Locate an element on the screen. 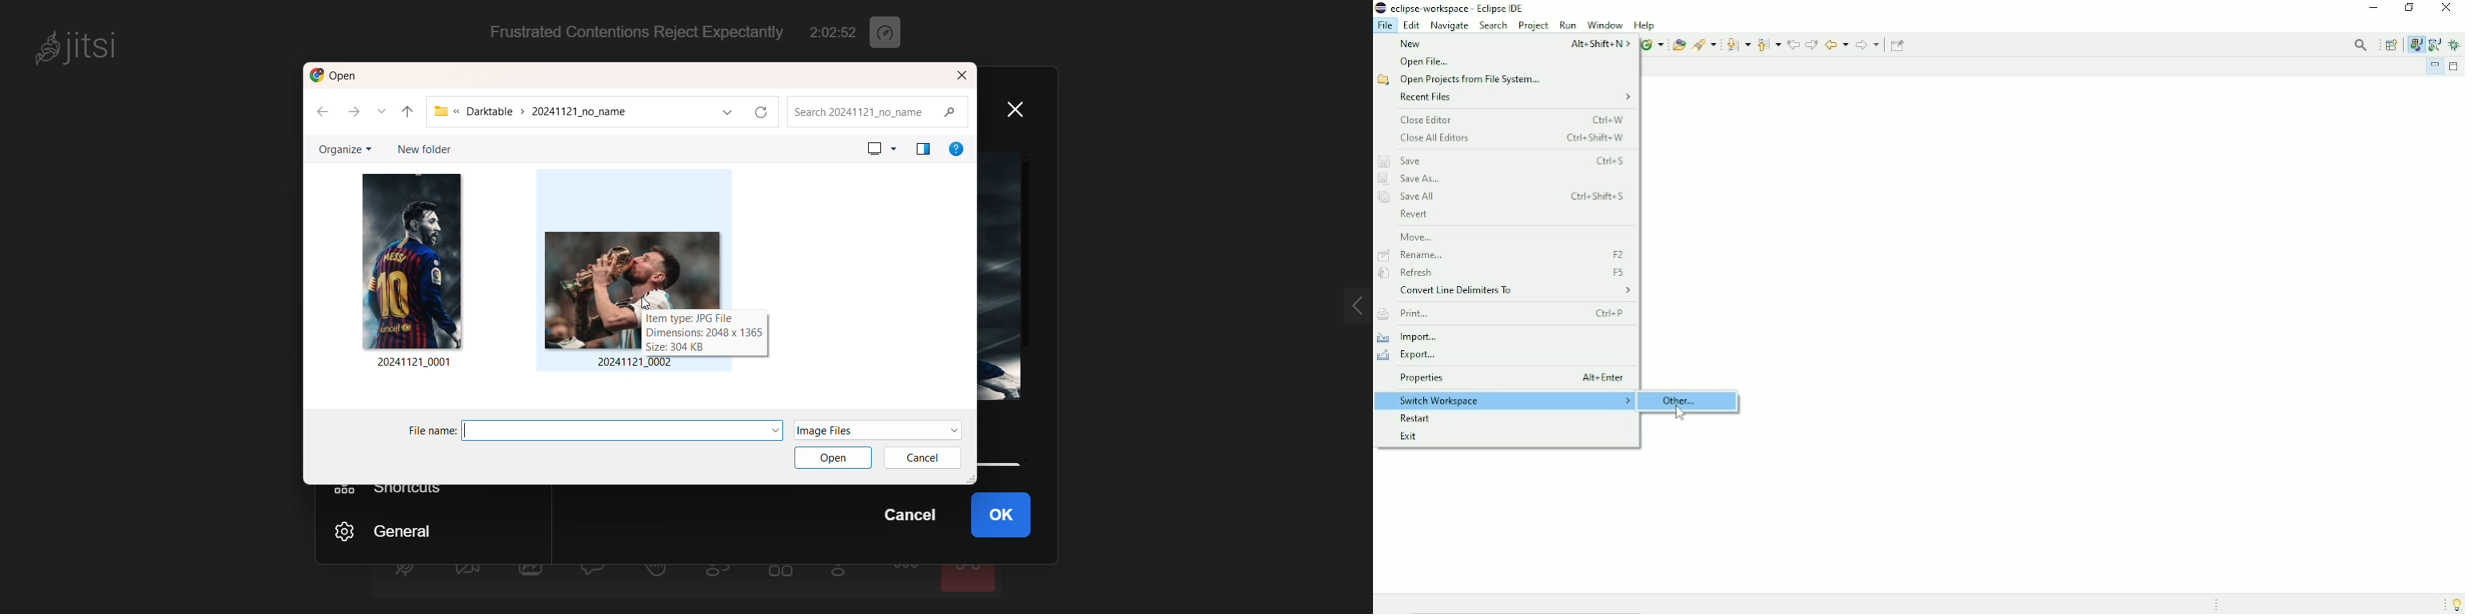 The image size is (2492, 616). file with information is located at coordinates (634, 278).